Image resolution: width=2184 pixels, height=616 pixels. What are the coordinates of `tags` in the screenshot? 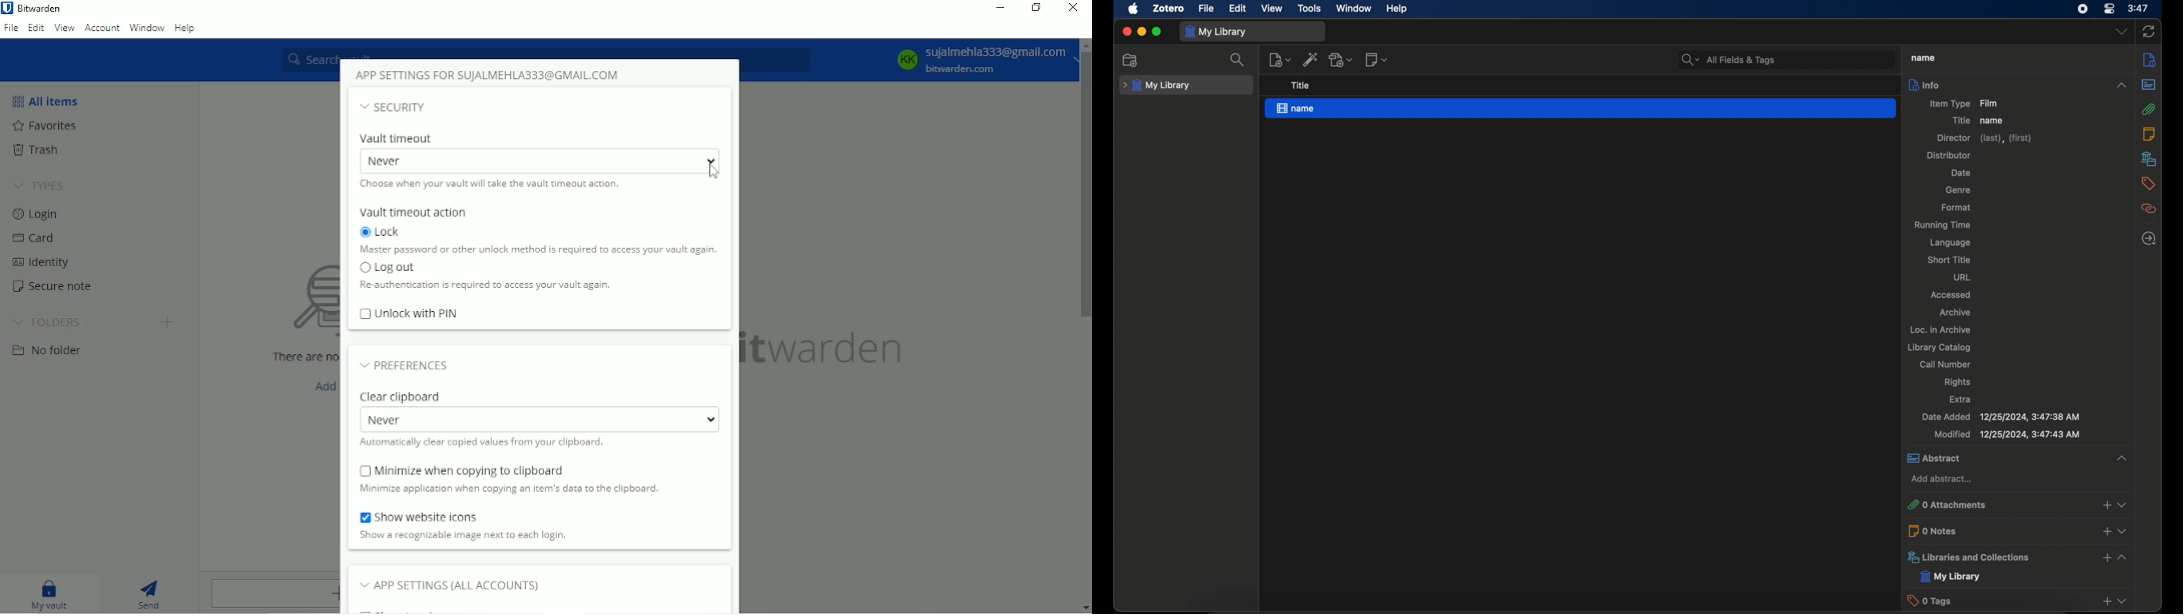 It's located at (2149, 184).